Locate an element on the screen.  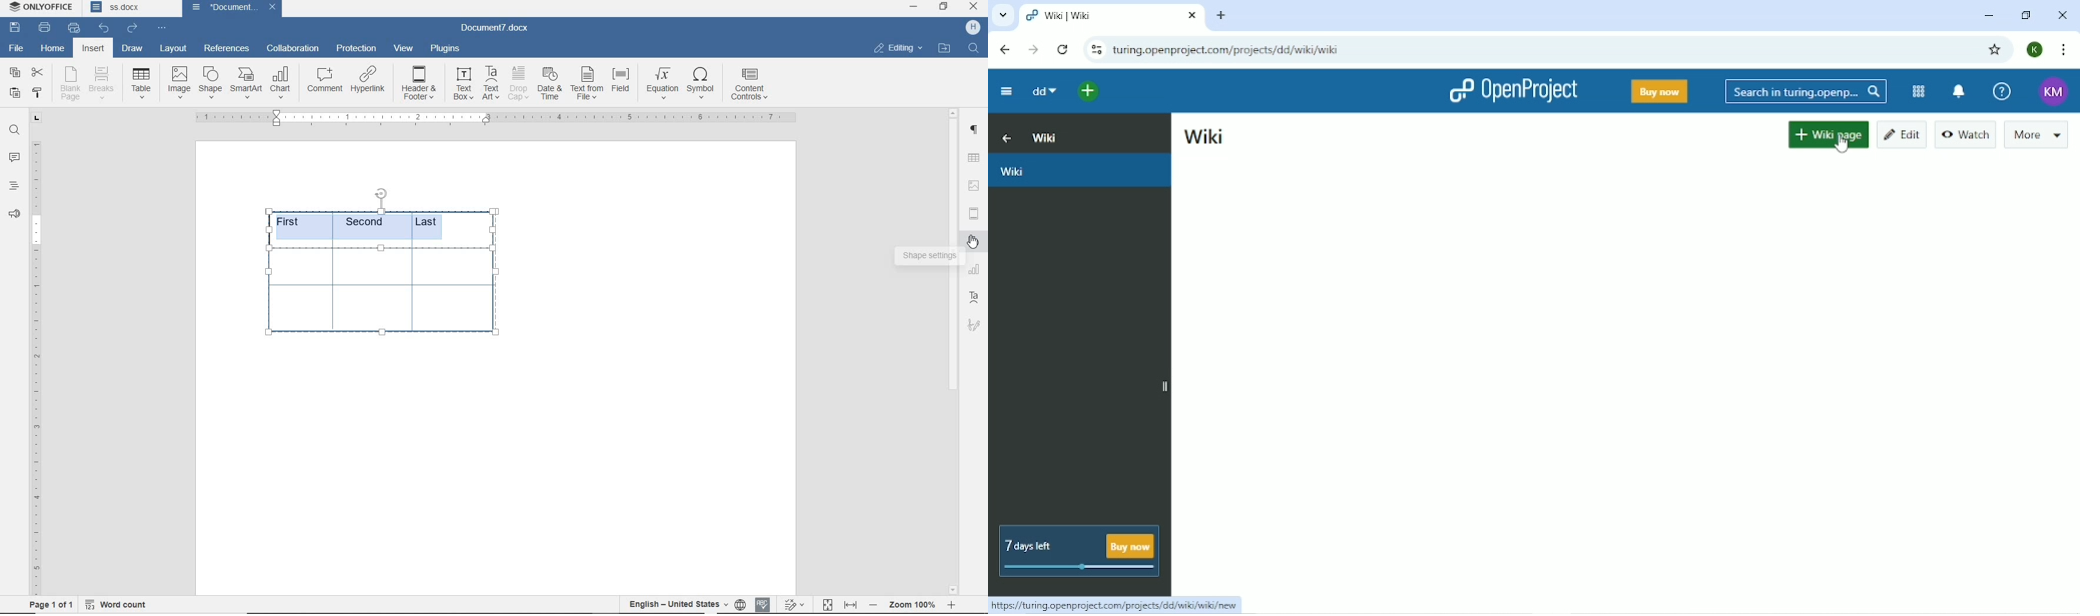
OPEN FILE LOCATION is located at coordinates (945, 48).